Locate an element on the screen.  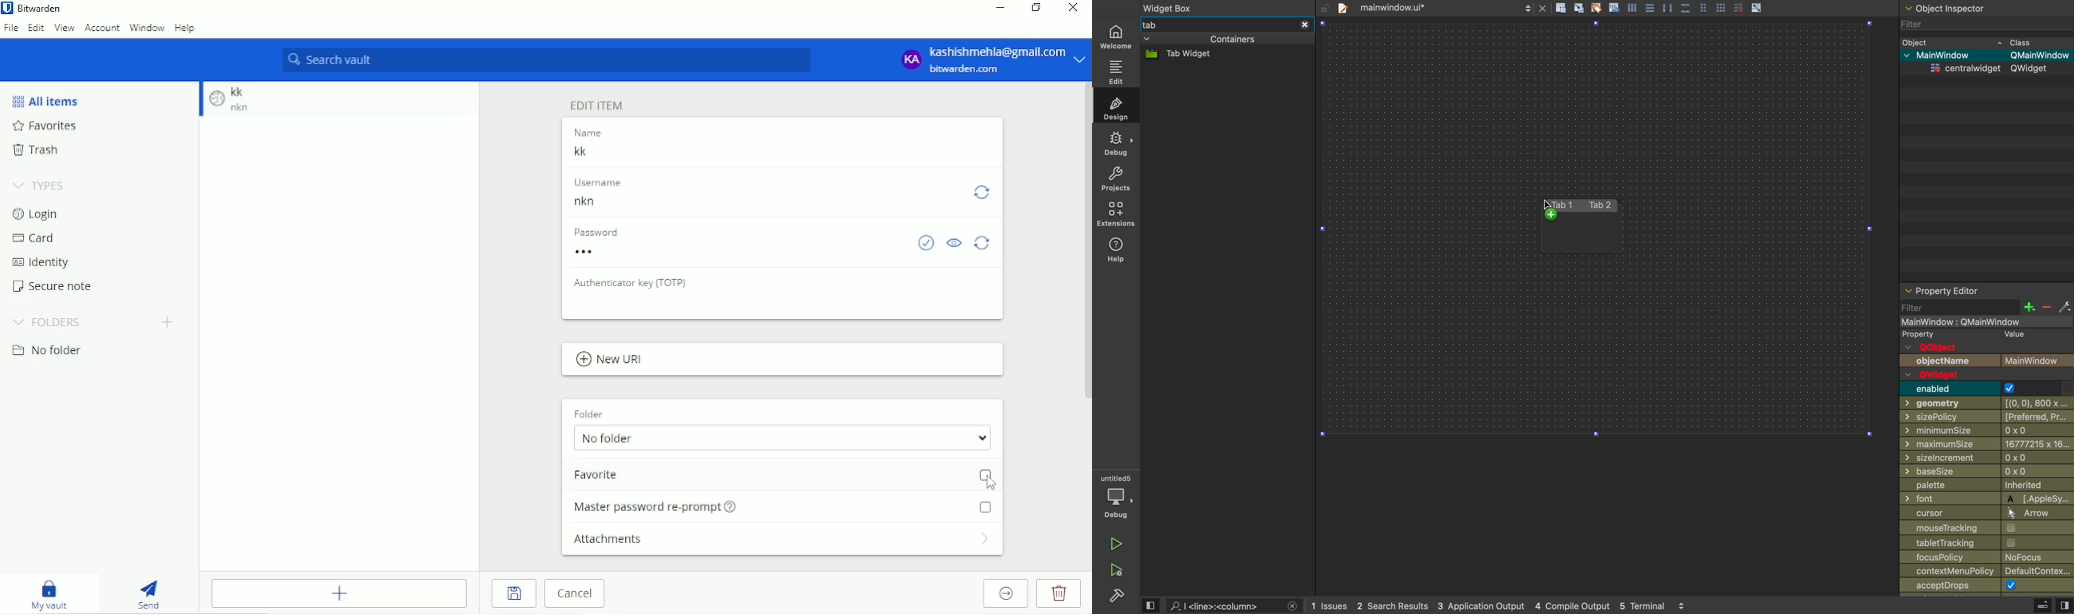
Trash is located at coordinates (39, 150).